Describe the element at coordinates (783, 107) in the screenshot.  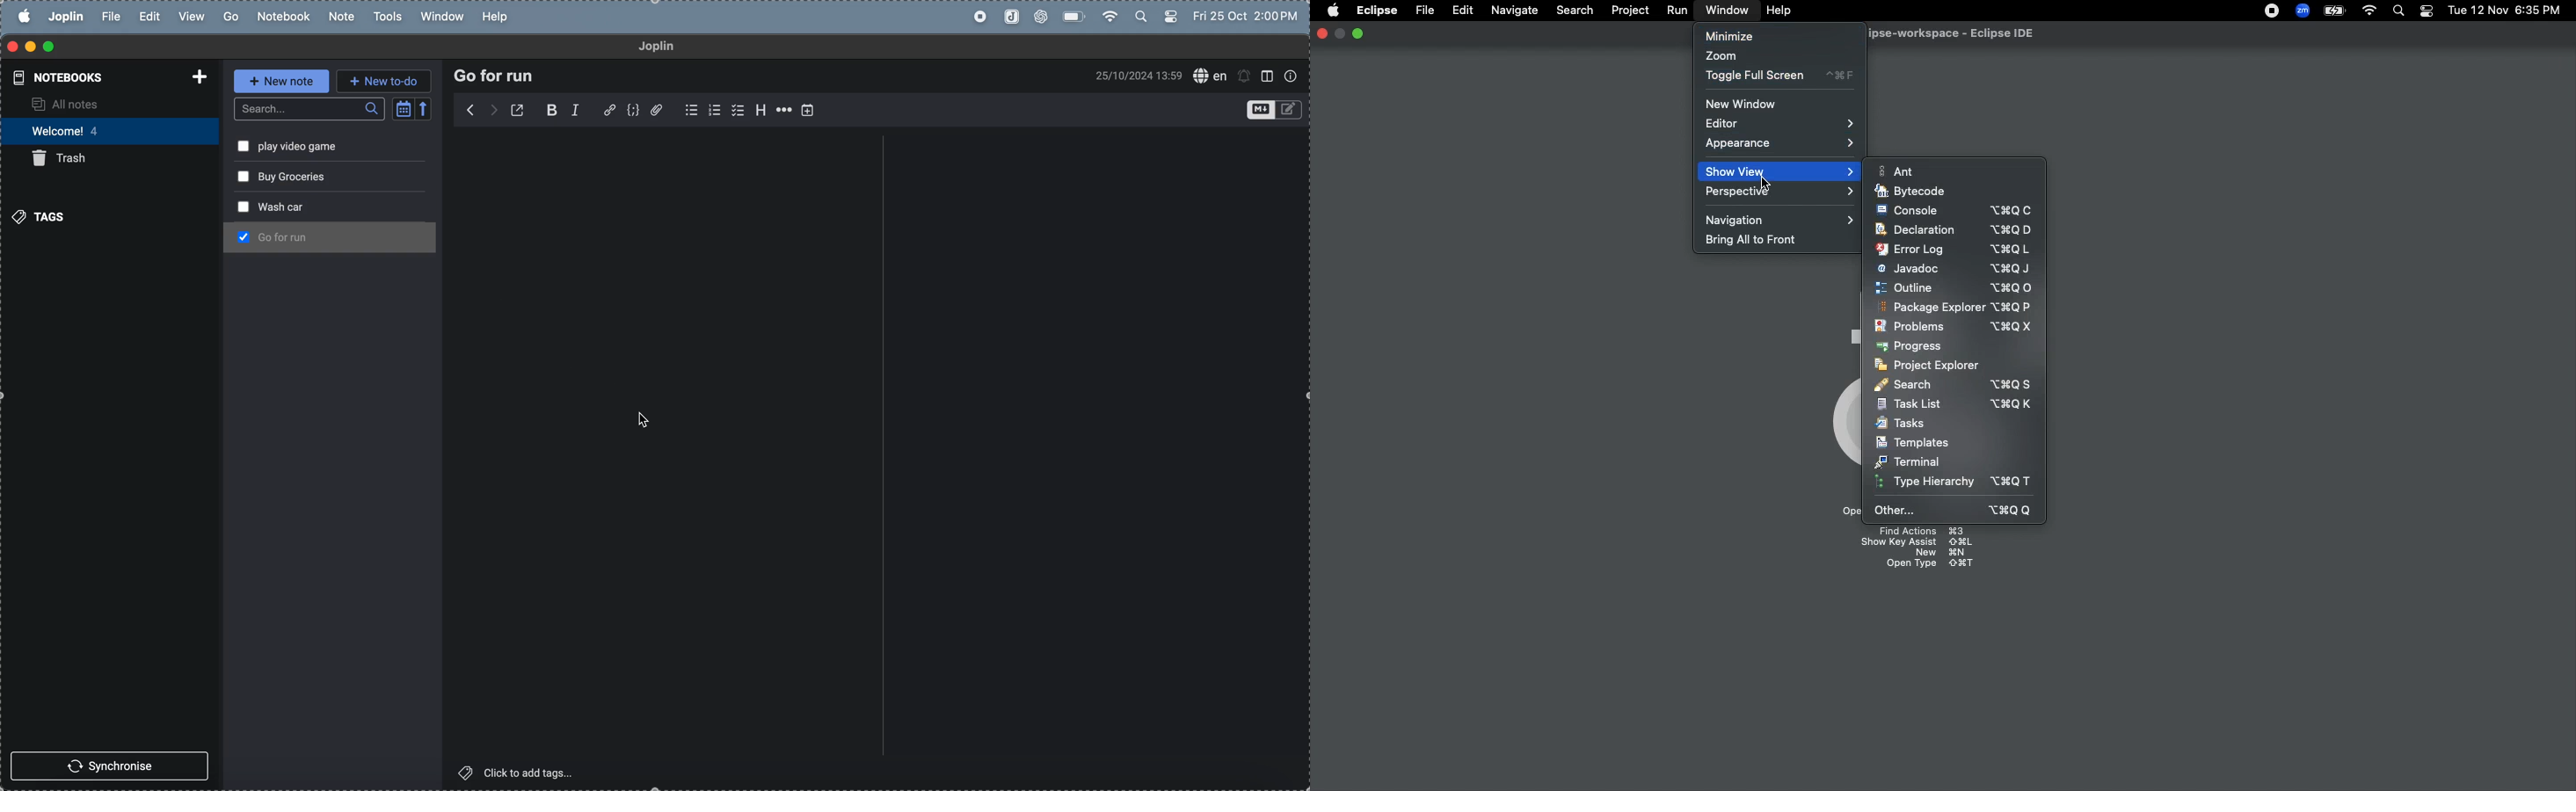
I see `horrizontal line` at that location.